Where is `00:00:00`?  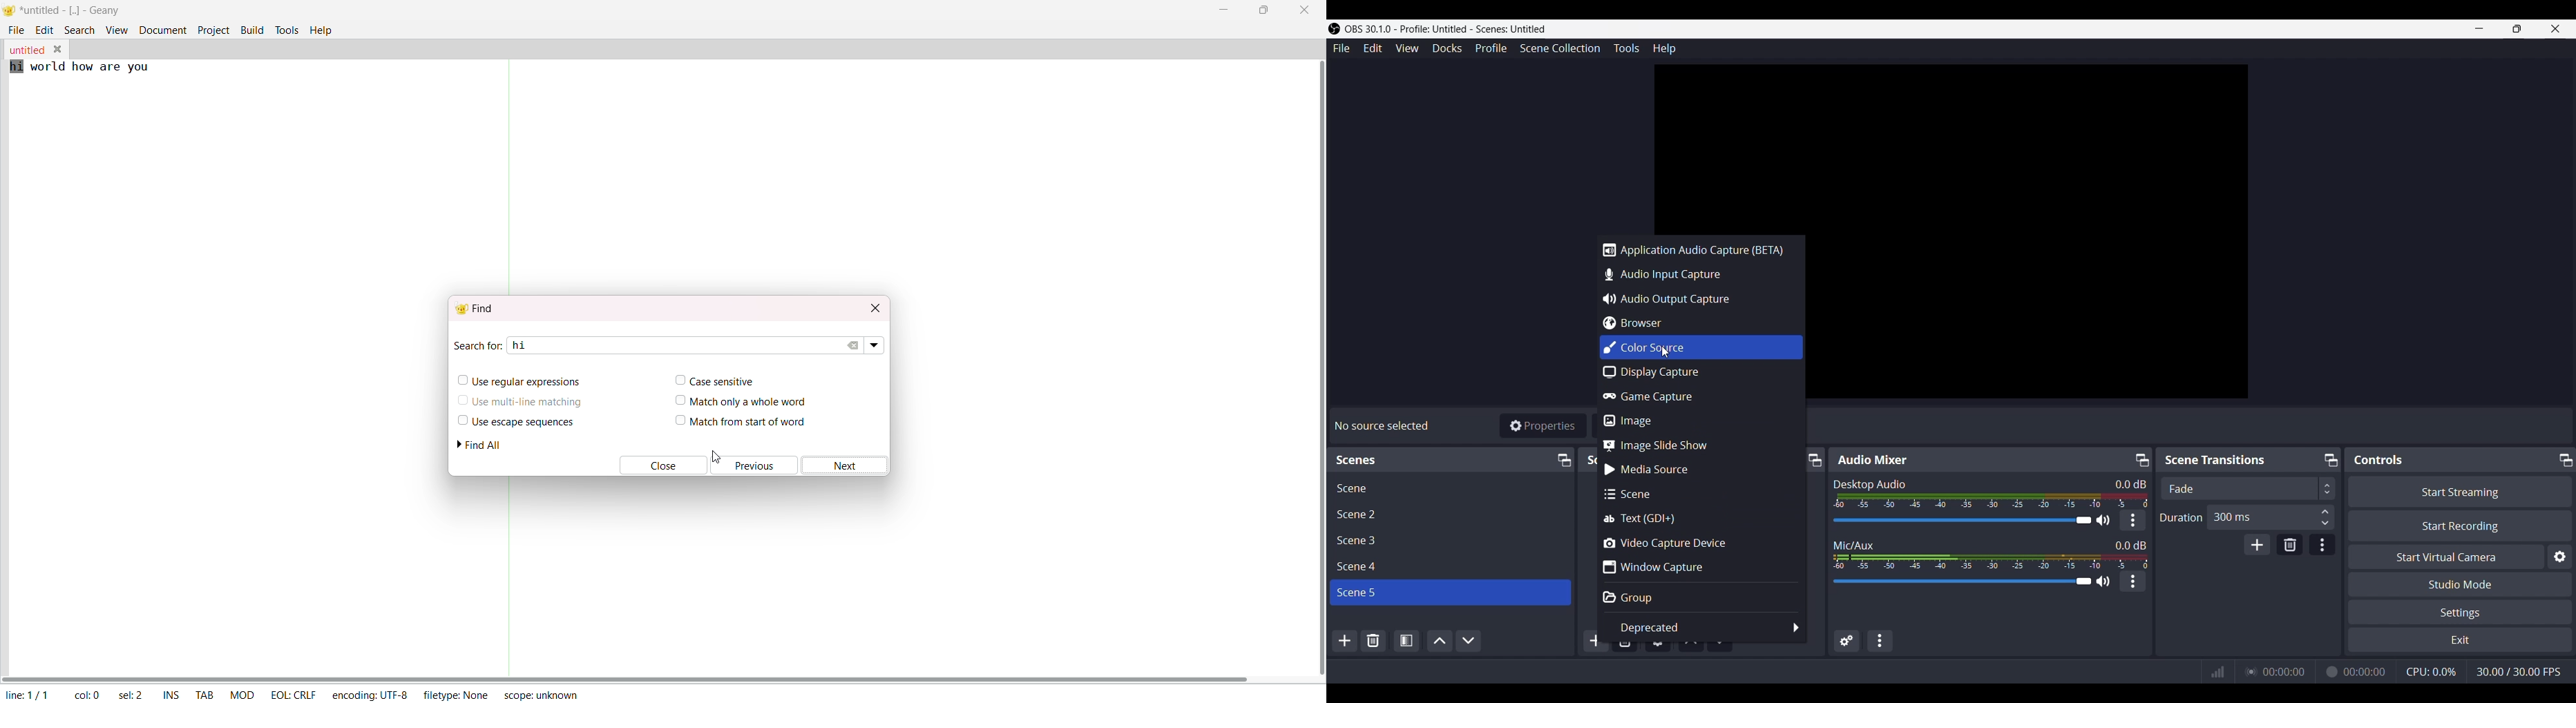
00:00:00 is located at coordinates (2366, 672).